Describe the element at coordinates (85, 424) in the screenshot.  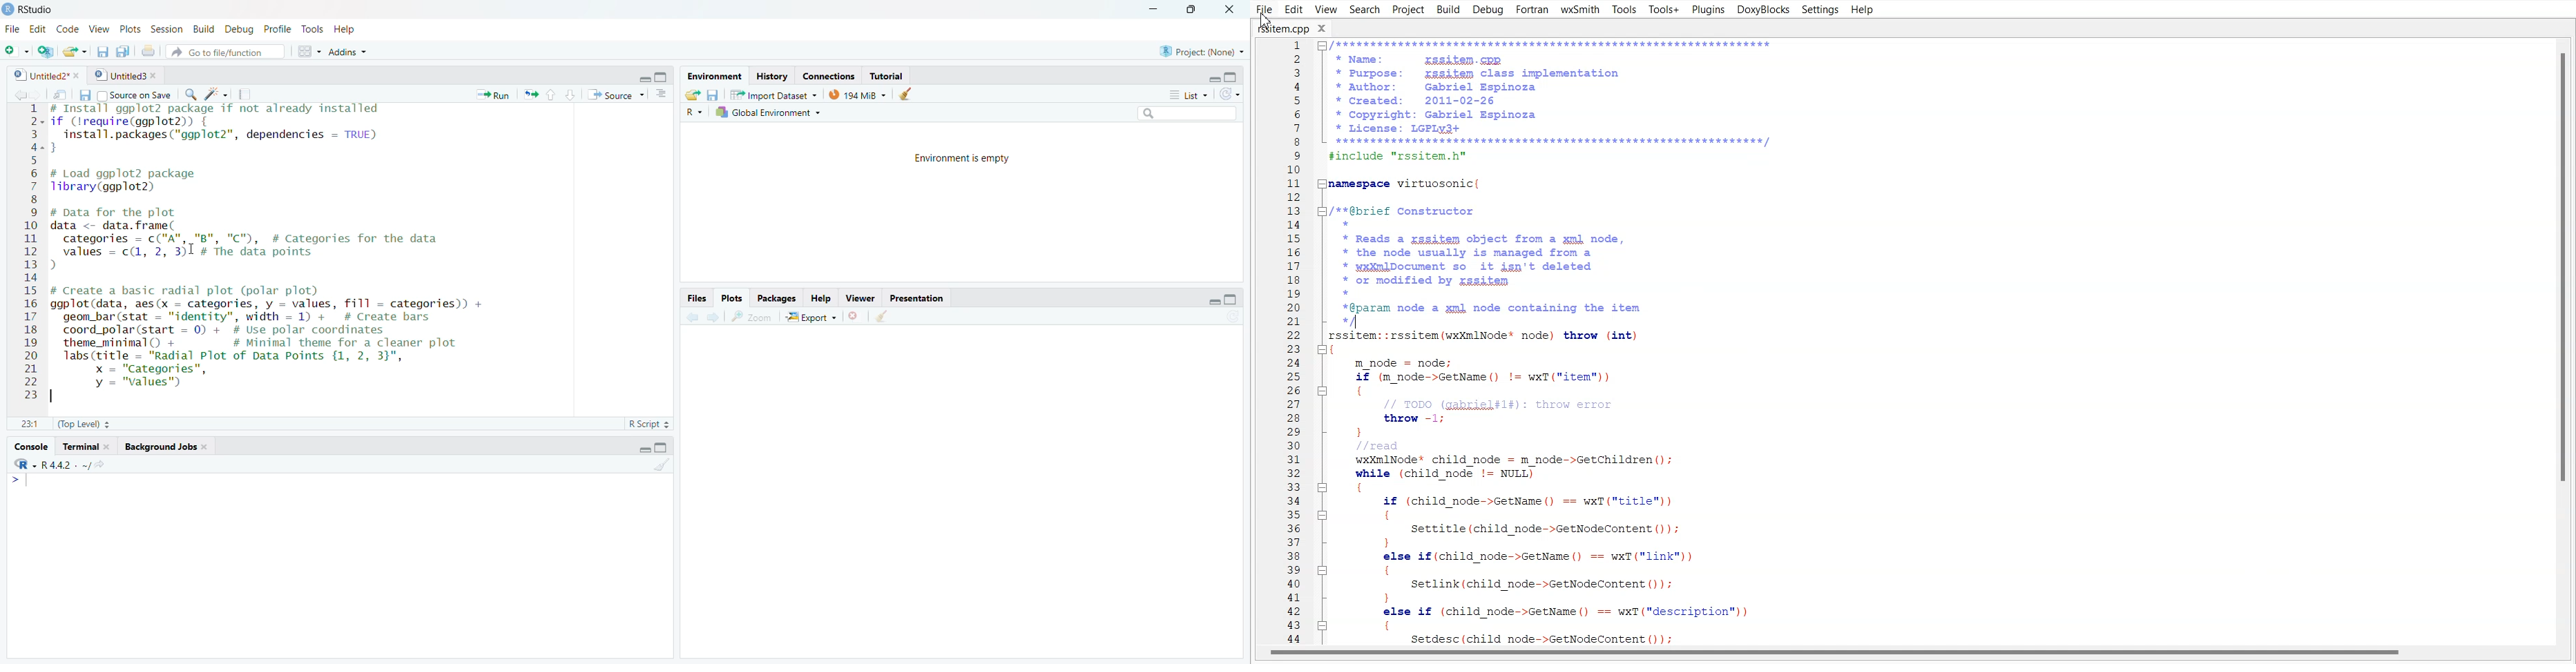
I see `(Top Level) ` at that location.